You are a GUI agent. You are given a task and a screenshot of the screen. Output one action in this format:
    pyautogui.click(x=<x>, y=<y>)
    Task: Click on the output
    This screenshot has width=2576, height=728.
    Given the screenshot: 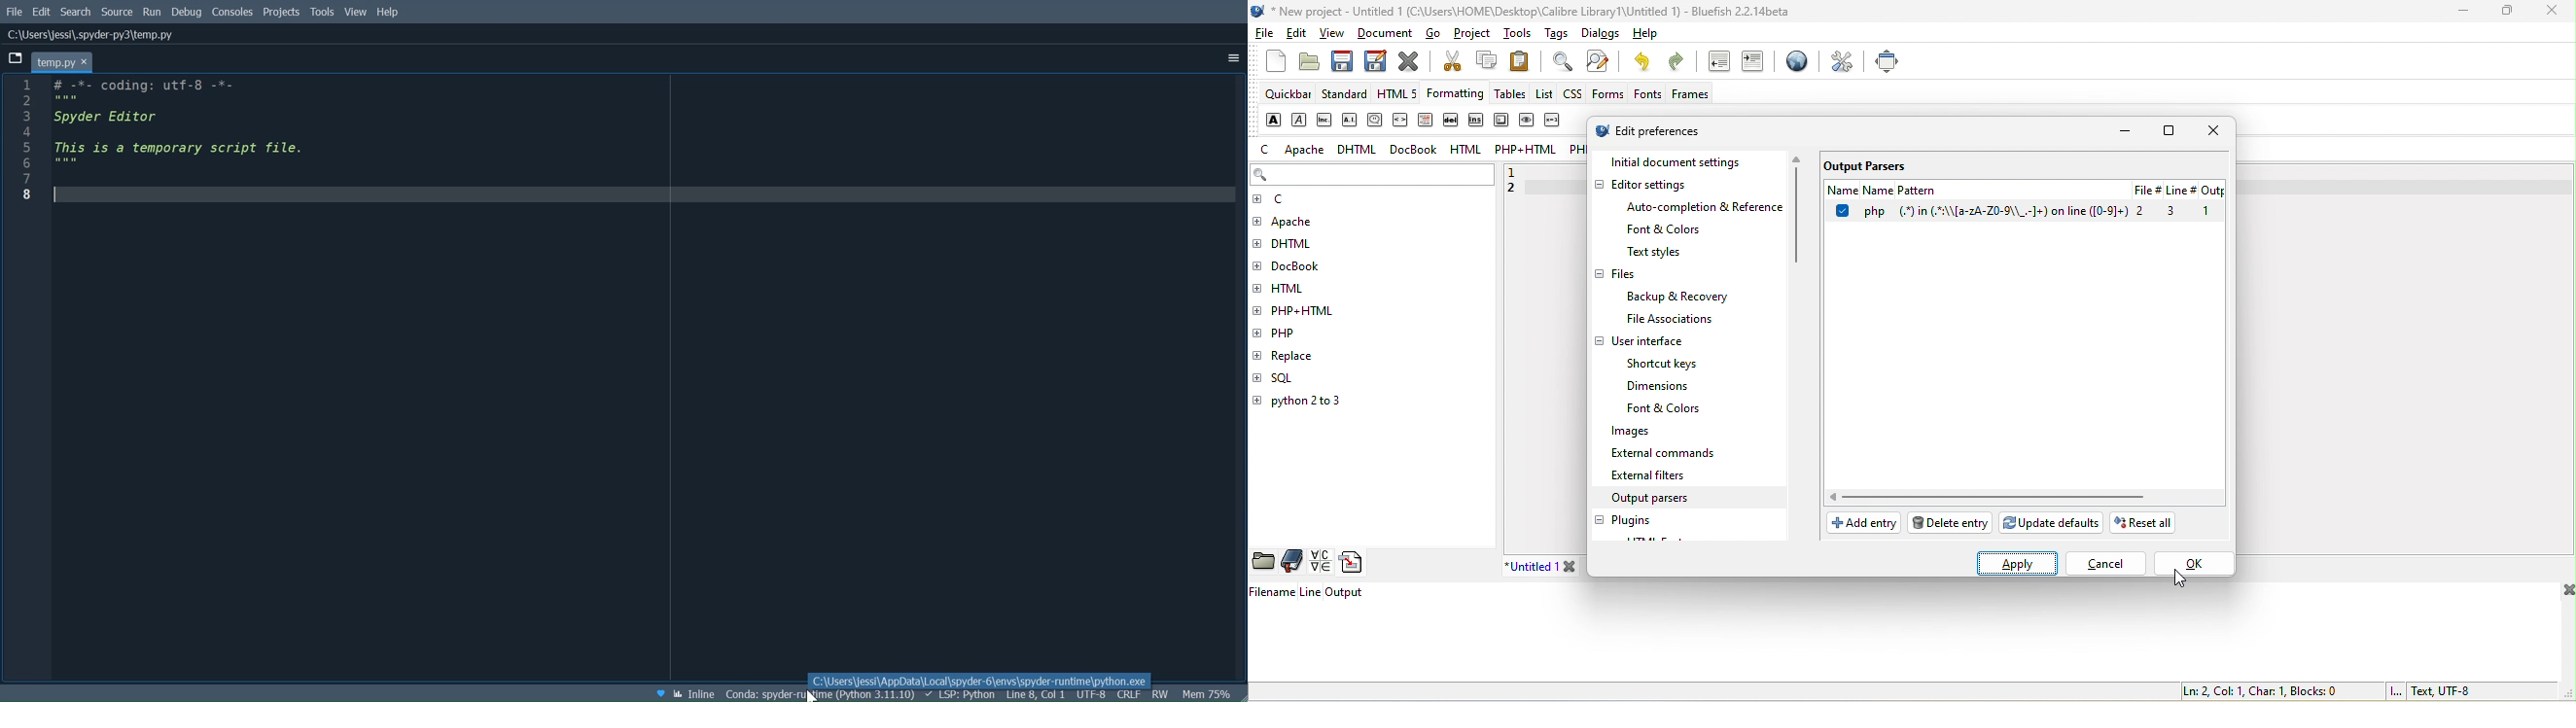 What is the action you would take?
    pyautogui.click(x=2214, y=191)
    